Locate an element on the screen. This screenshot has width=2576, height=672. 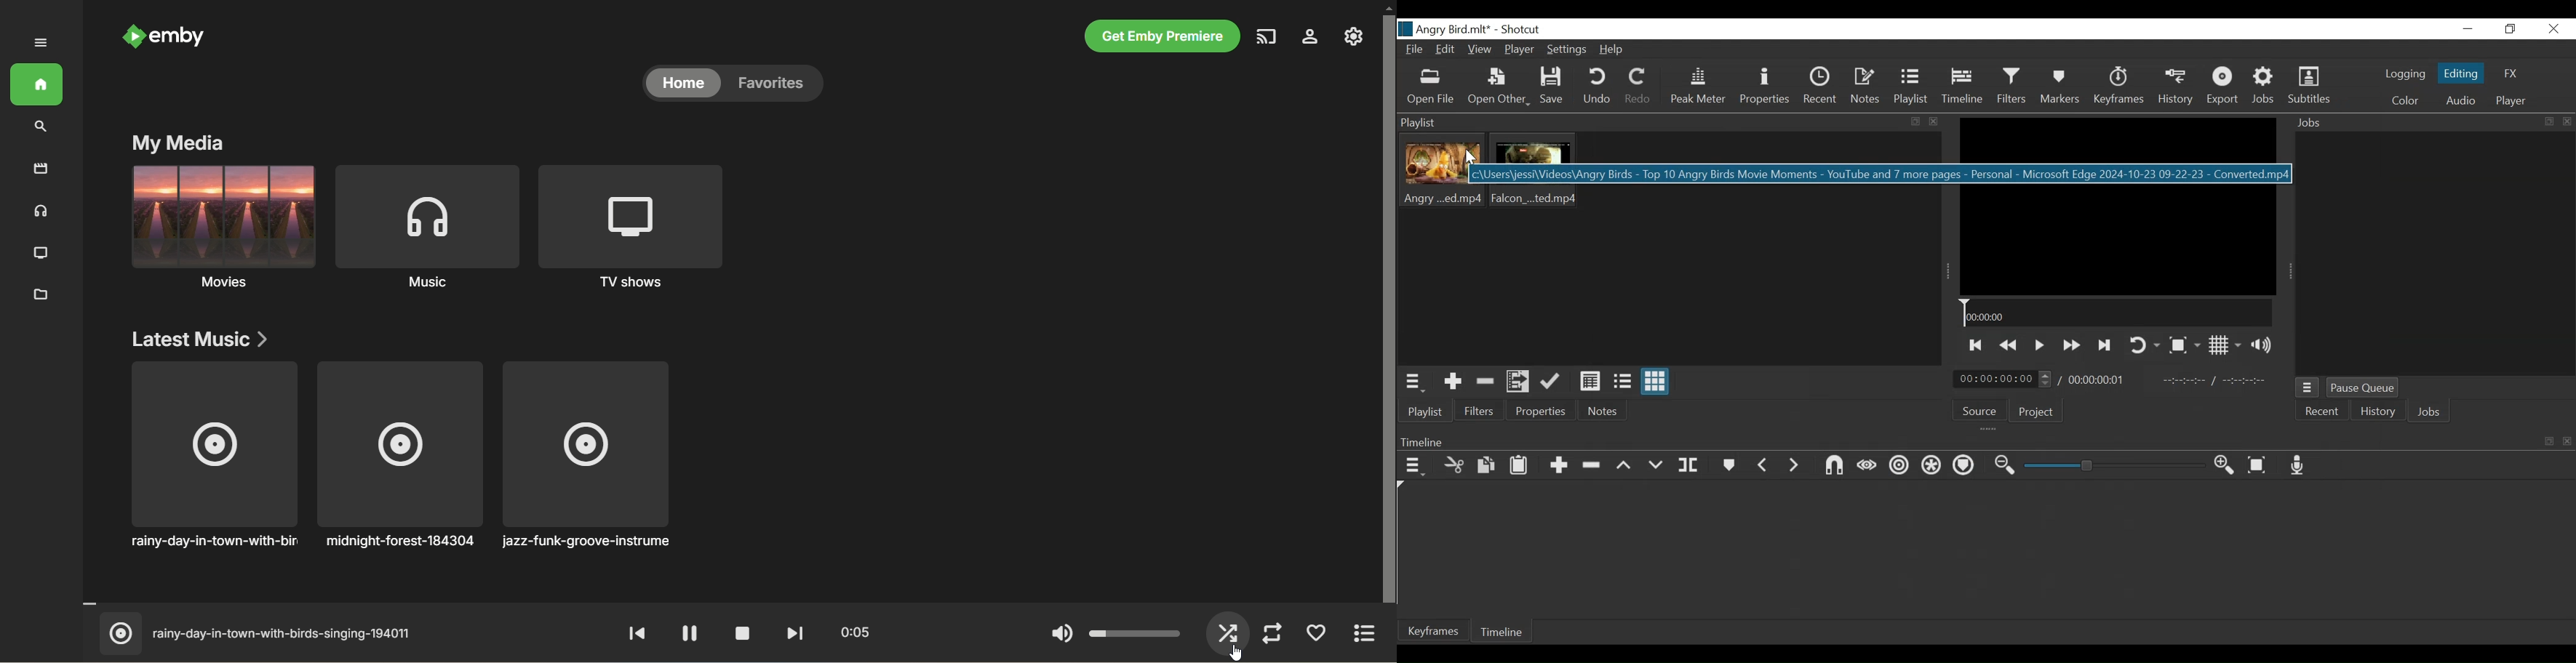
Playlist is located at coordinates (1425, 412).